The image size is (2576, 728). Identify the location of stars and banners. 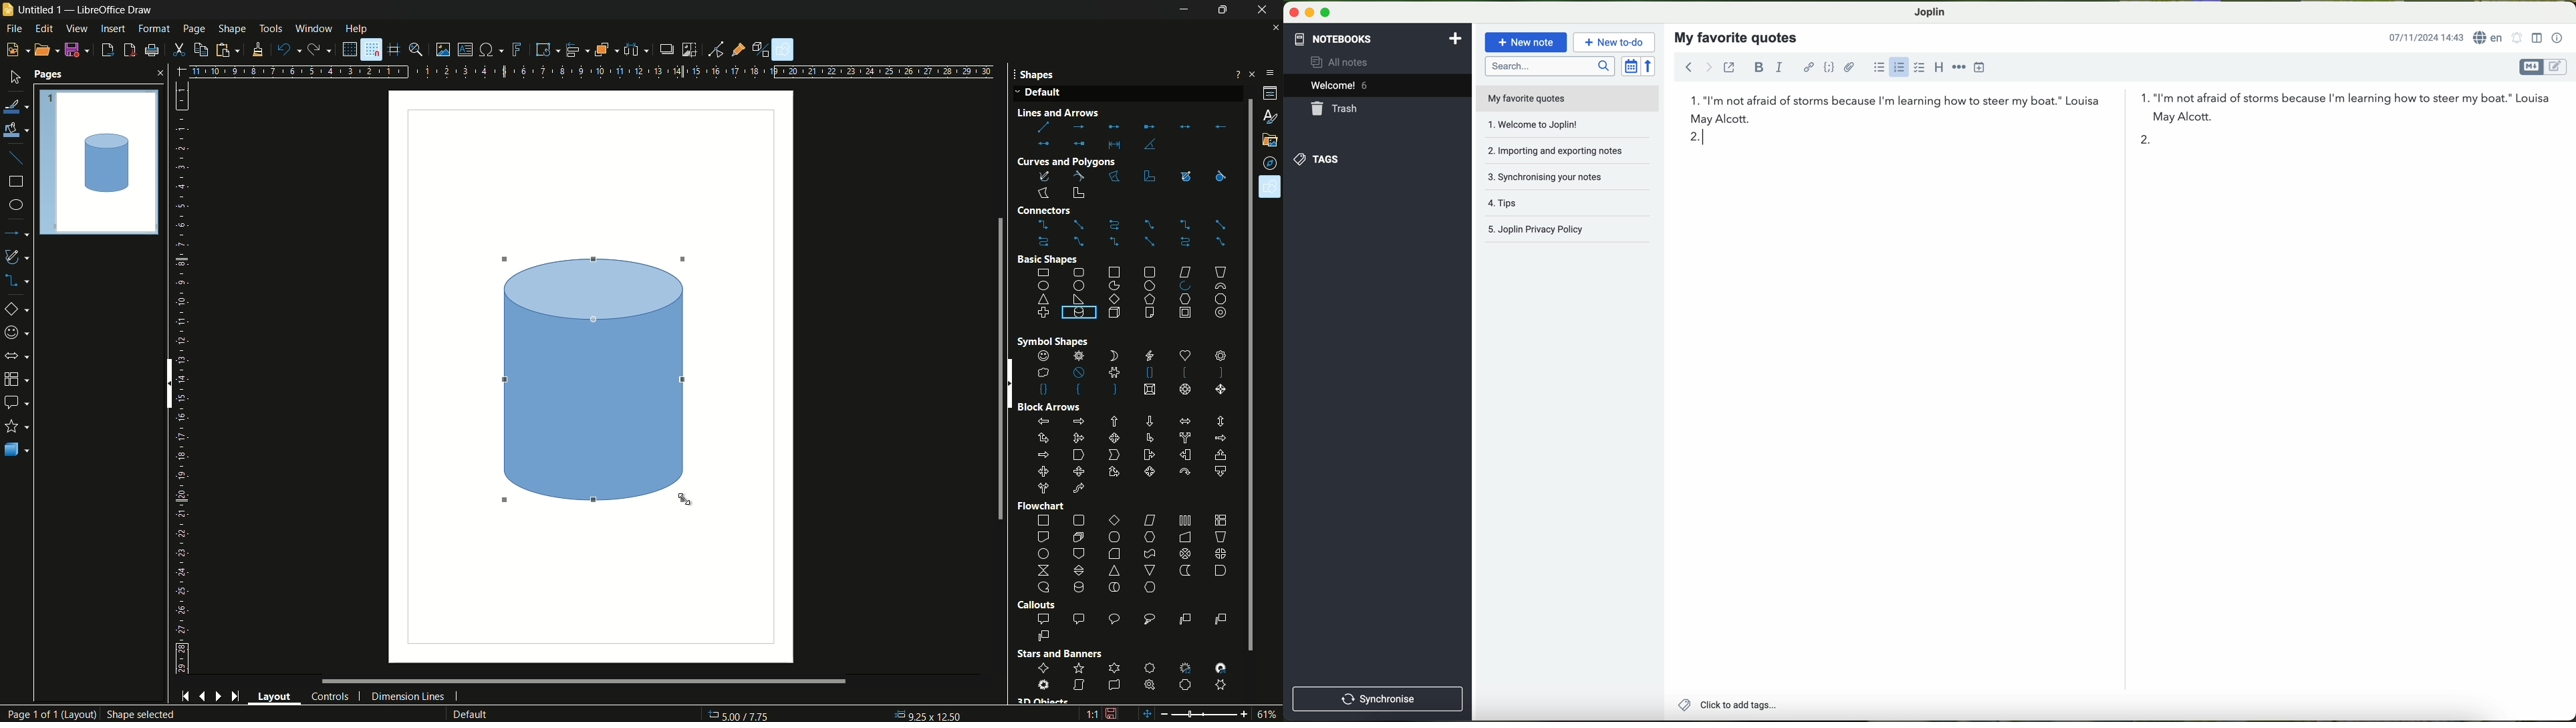
(1136, 676).